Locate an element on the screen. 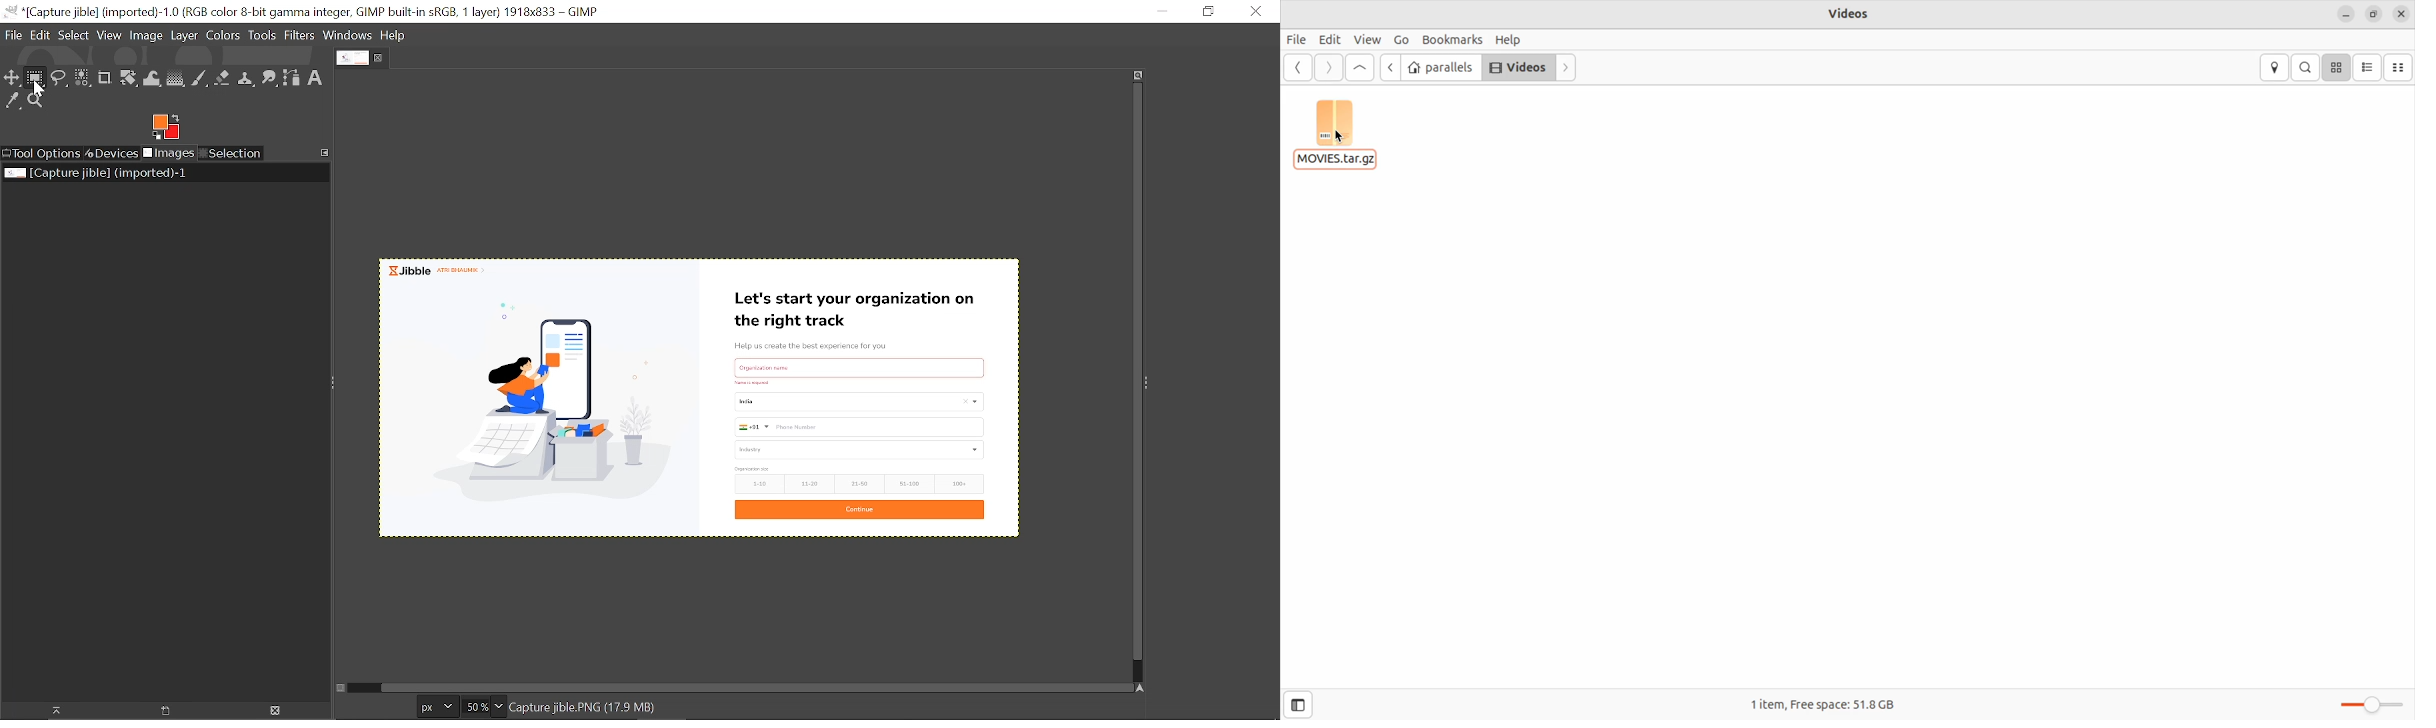 The width and height of the screenshot is (2436, 728). Current window is located at coordinates (309, 12).